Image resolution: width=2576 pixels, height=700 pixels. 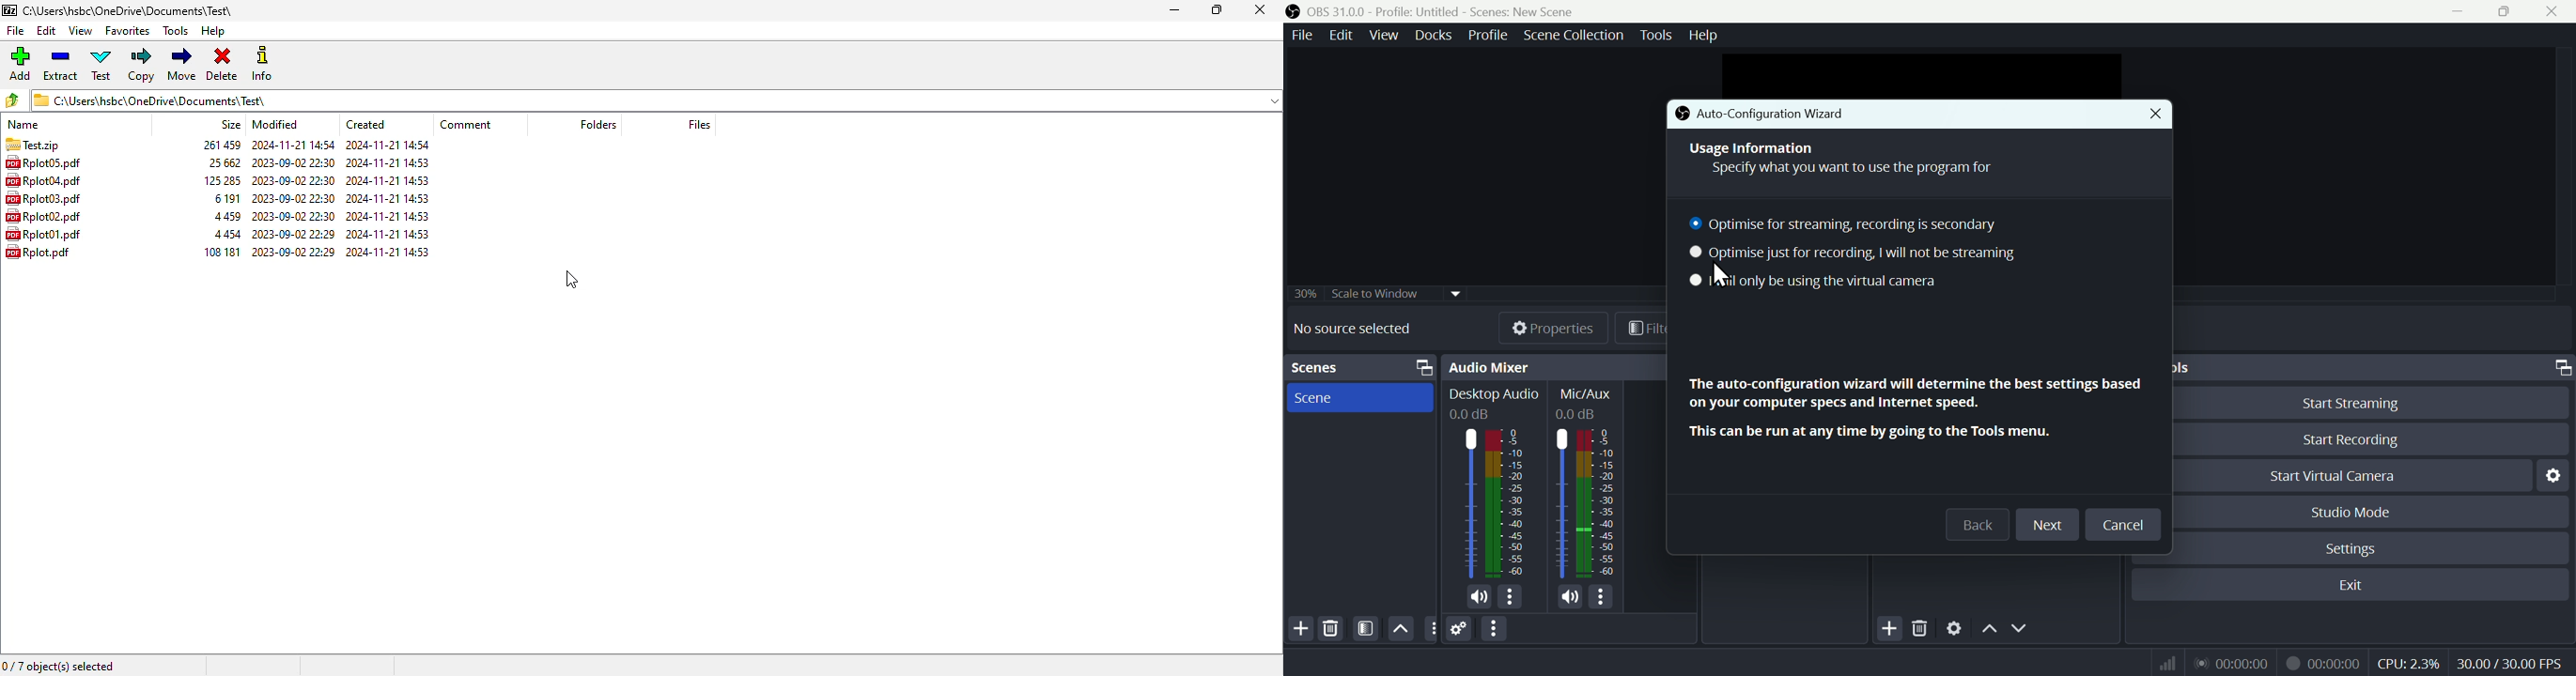 What do you see at coordinates (1913, 407) in the screenshot?
I see `The auto-configuration wizard will determine the best settings based
on your computer specs and Internet speed.
This can be run at any time by going to the Tools menu.` at bounding box center [1913, 407].